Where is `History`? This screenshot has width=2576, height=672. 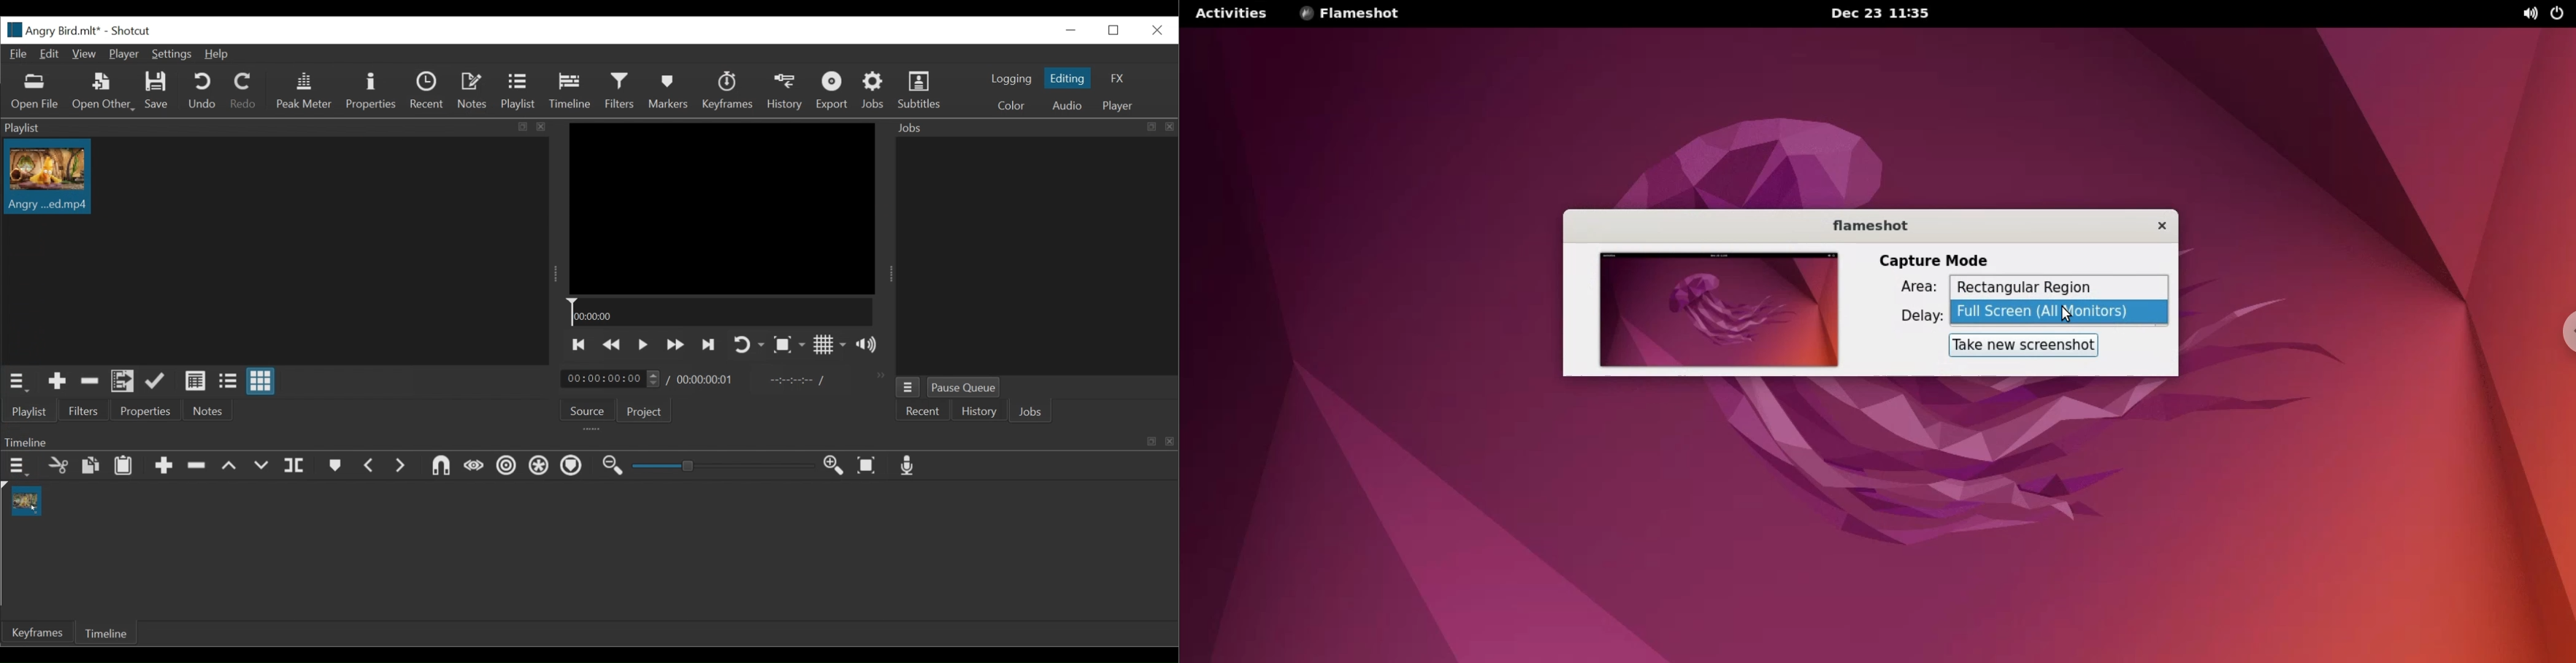
History is located at coordinates (978, 411).